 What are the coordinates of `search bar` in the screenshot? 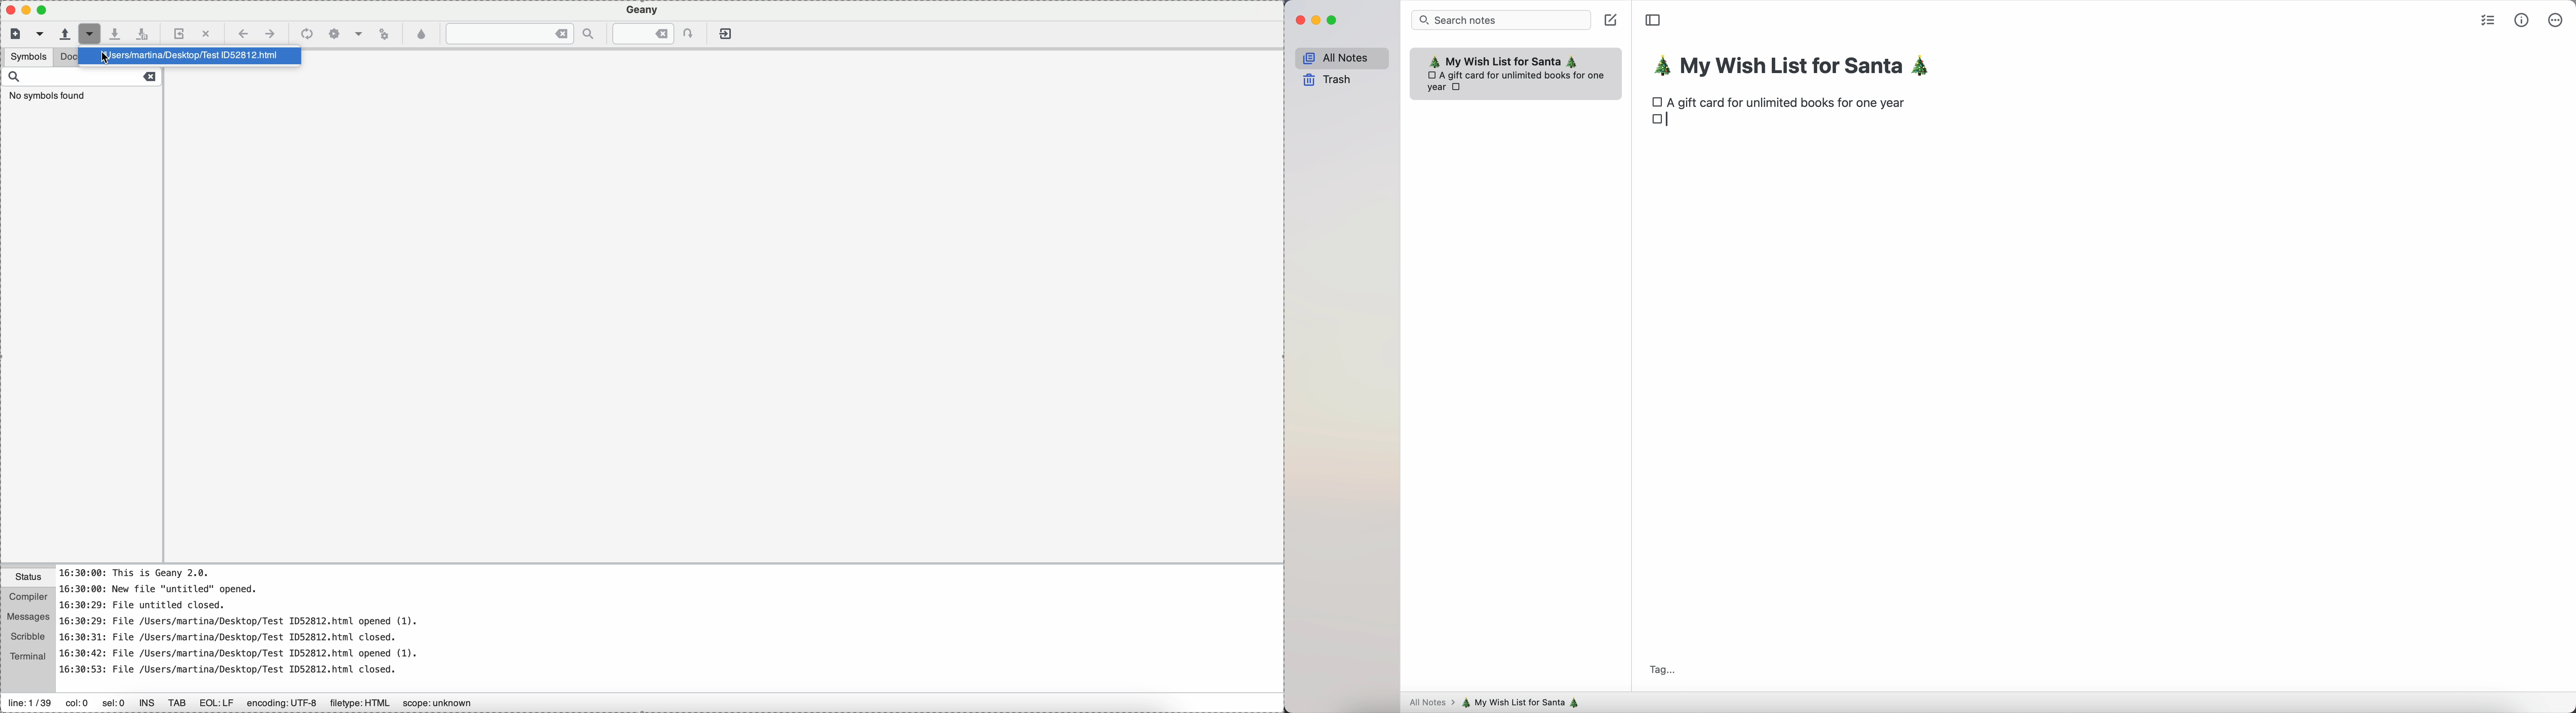 It's located at (1502, 19).